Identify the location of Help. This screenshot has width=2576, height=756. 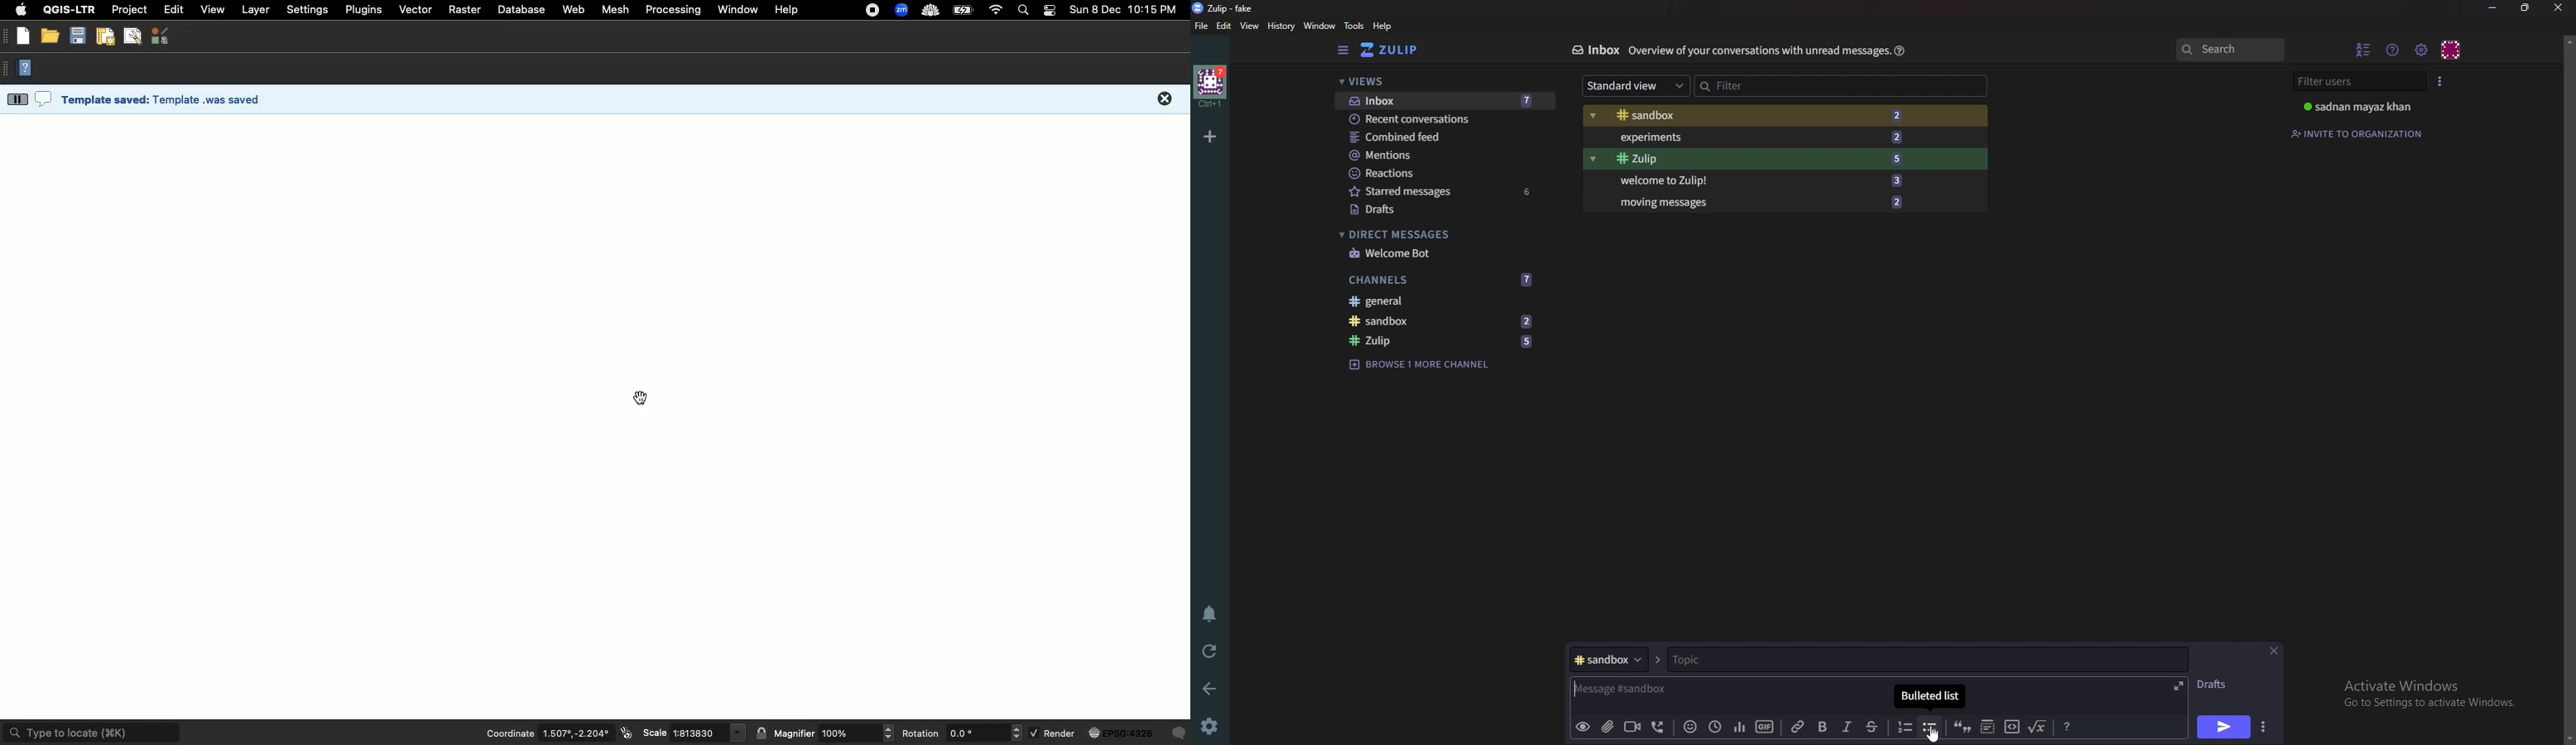
(28, 70).